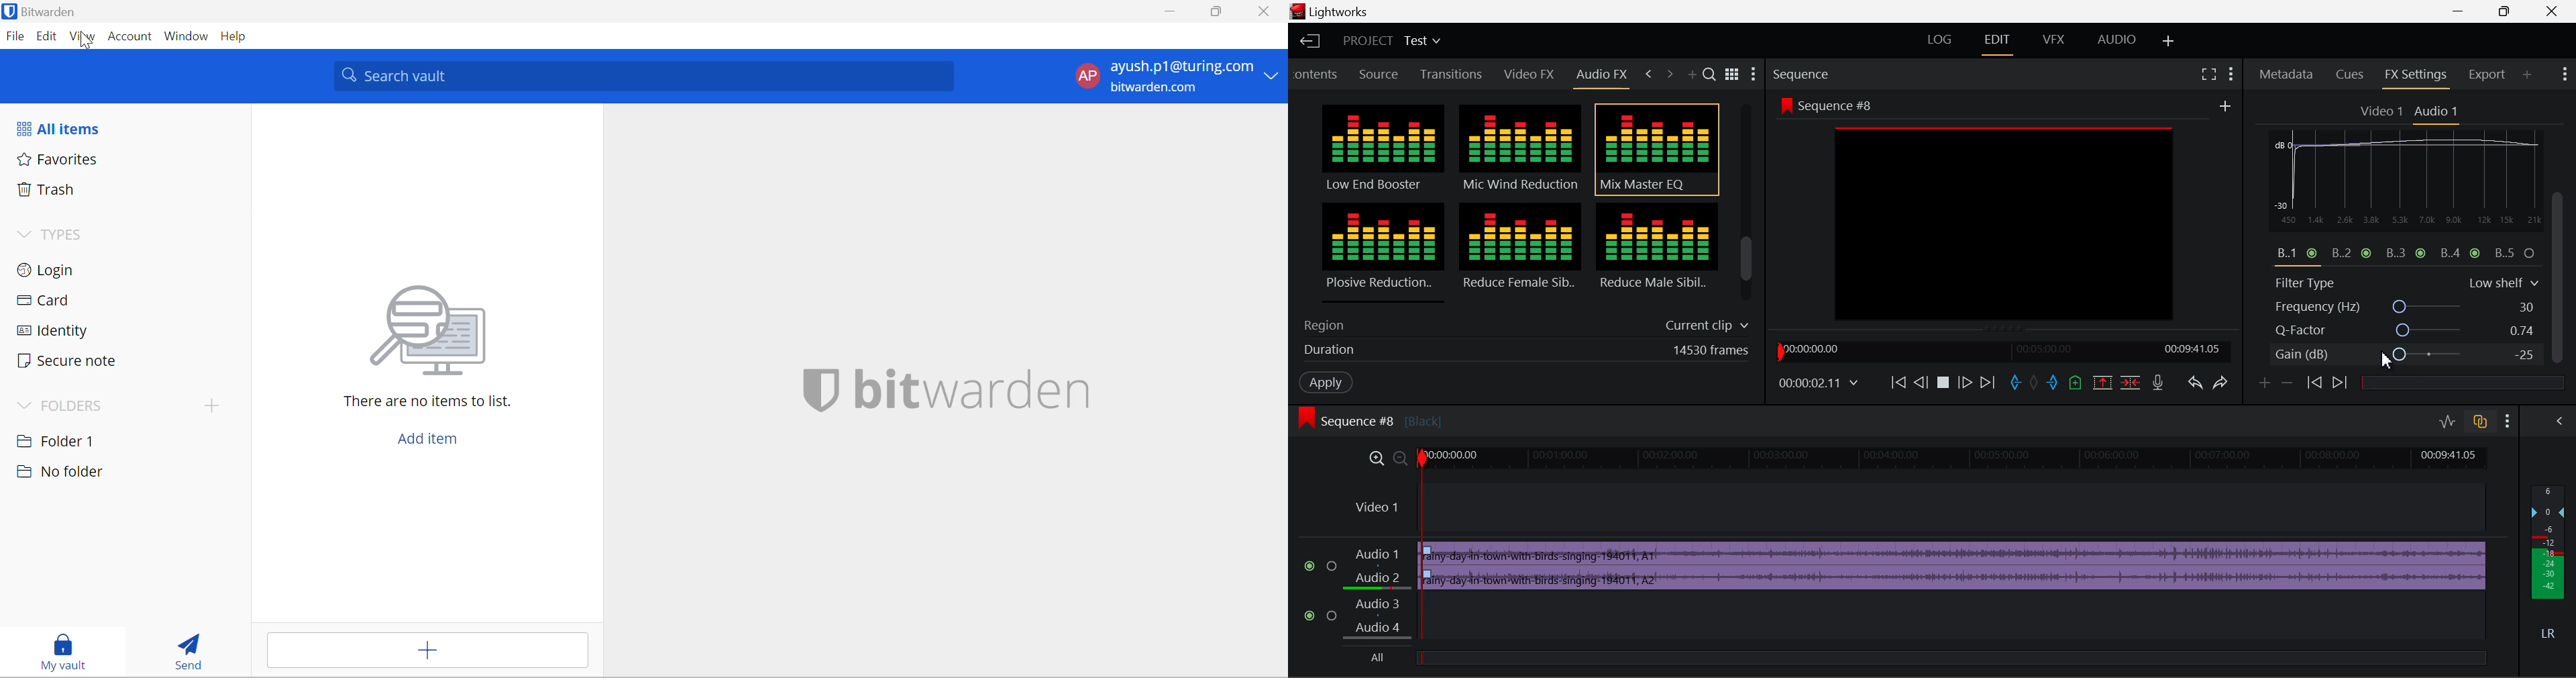 This screenshot has height=700, width=2576. What do you see at coordinates (2392, 356) in the screenshot?
I see `DRAG_TO Cursor Position` at bounding box center [2392, 356].